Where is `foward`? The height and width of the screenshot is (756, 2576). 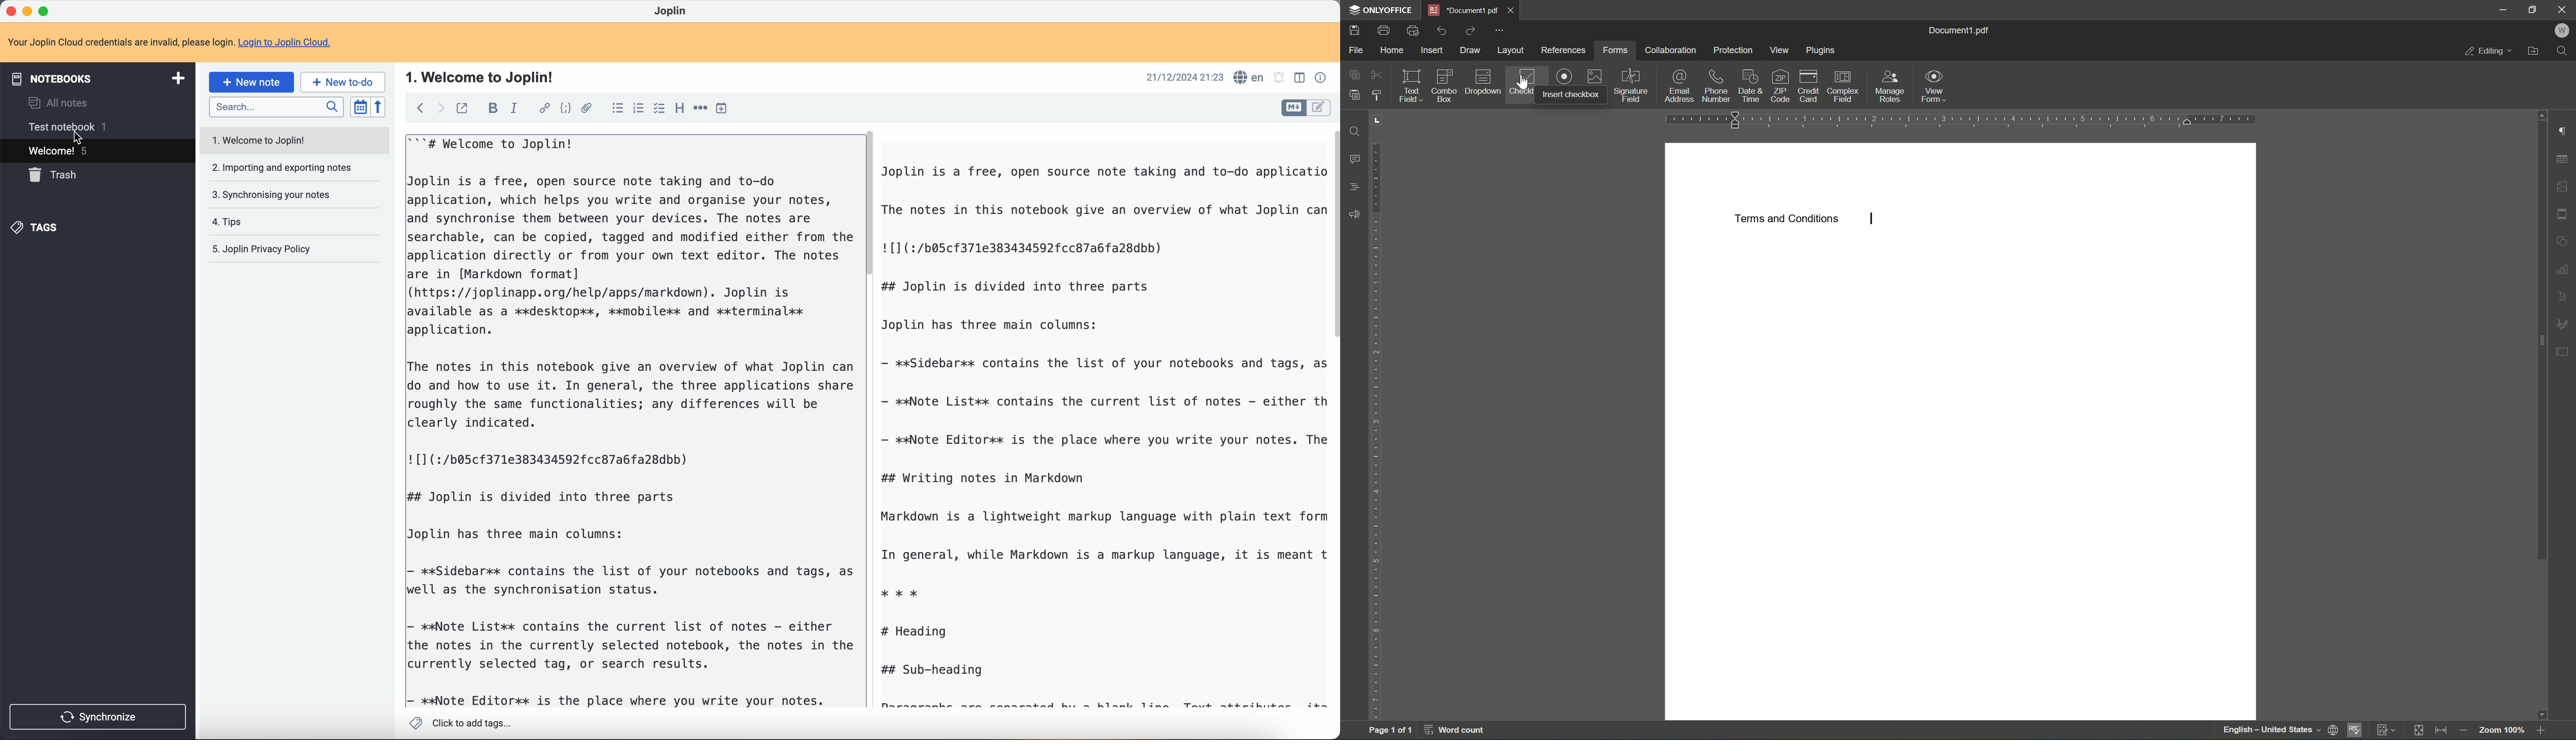 foward is located at coordinates (441, 108).